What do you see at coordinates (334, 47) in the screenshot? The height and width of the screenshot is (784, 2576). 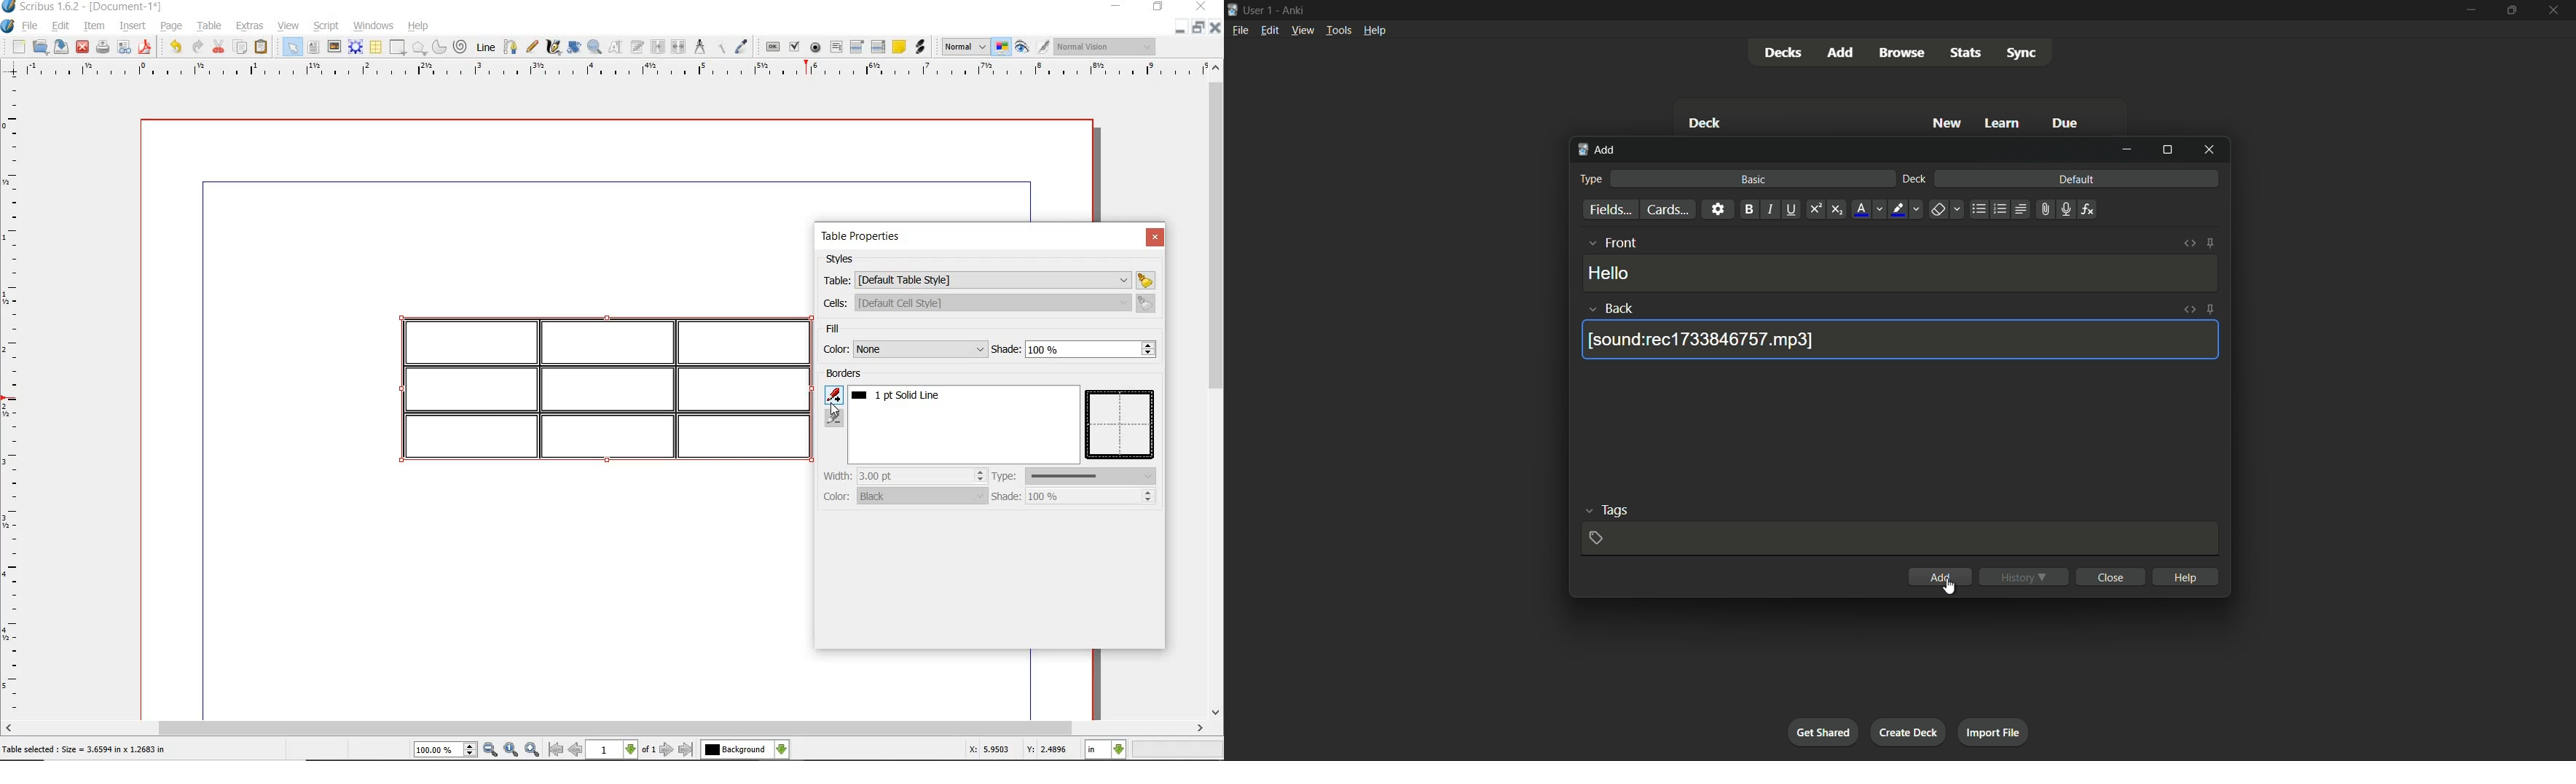 I see `image frame` at bounding box center [334, 47].